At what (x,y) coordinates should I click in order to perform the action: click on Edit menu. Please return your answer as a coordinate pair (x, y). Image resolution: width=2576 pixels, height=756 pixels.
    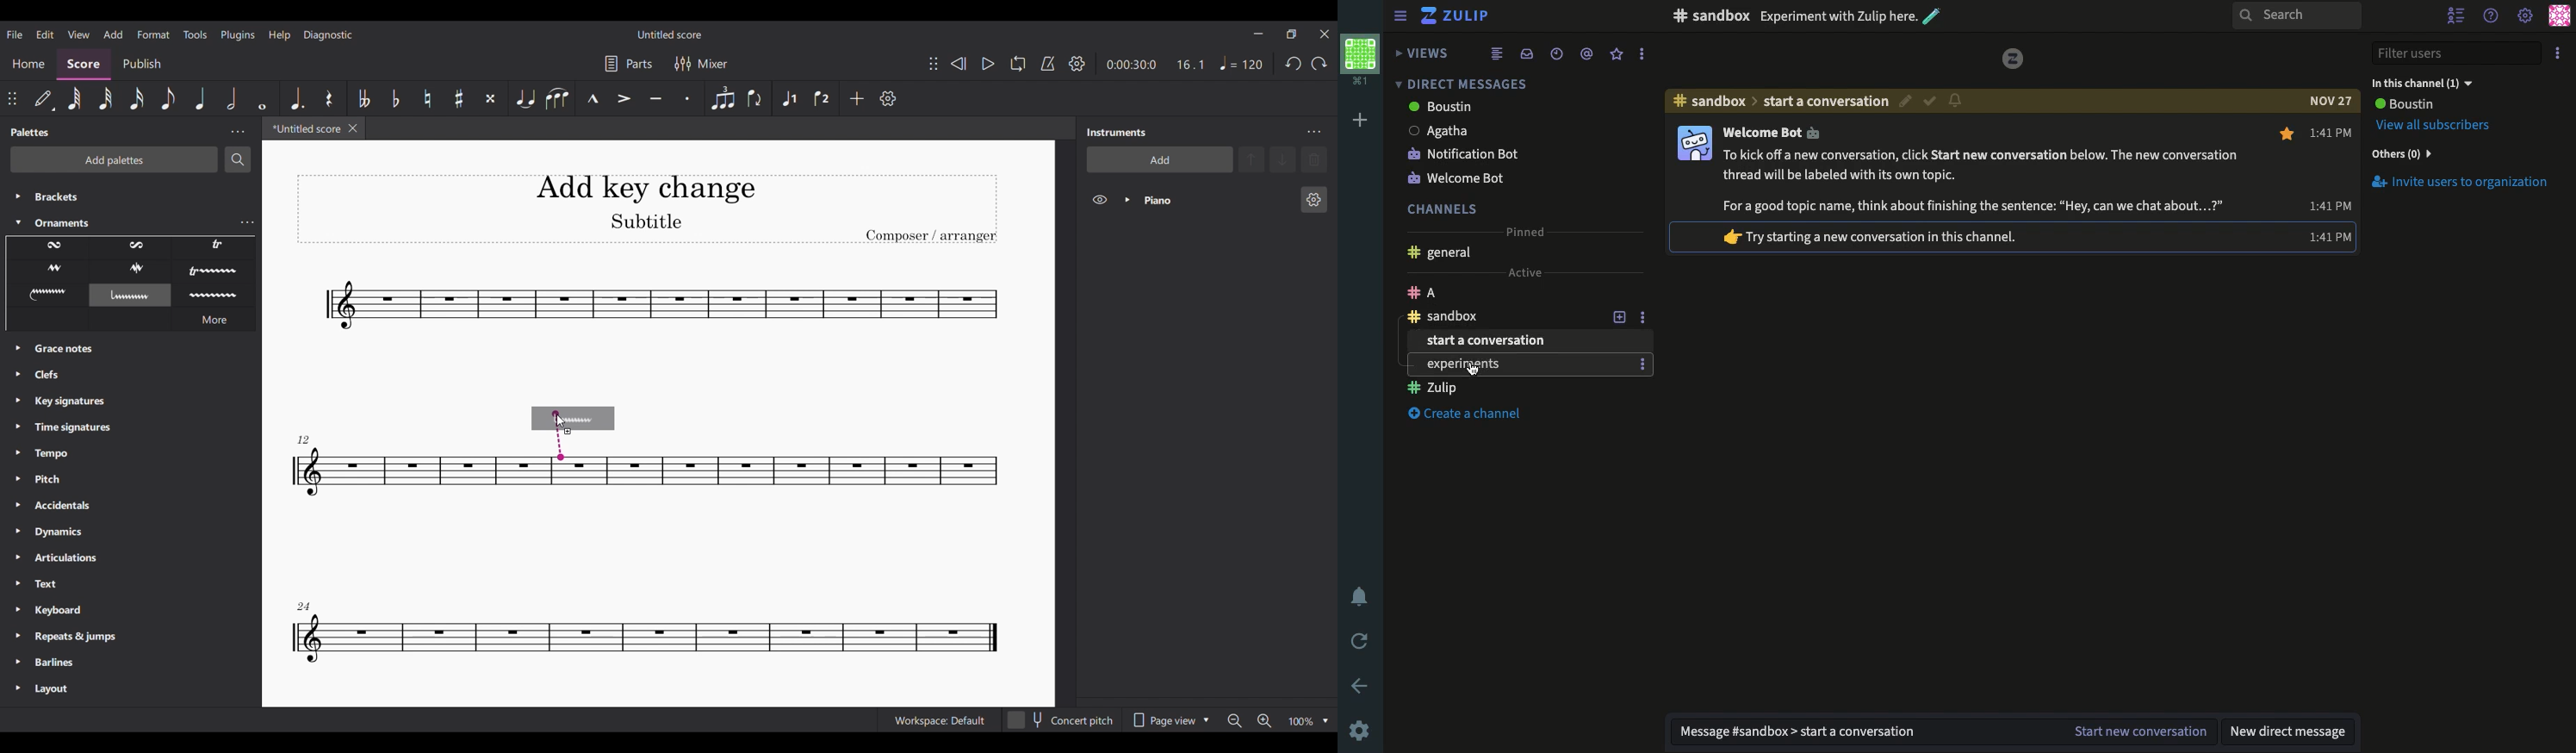
    Looking at the image, I should click on (45, 33).